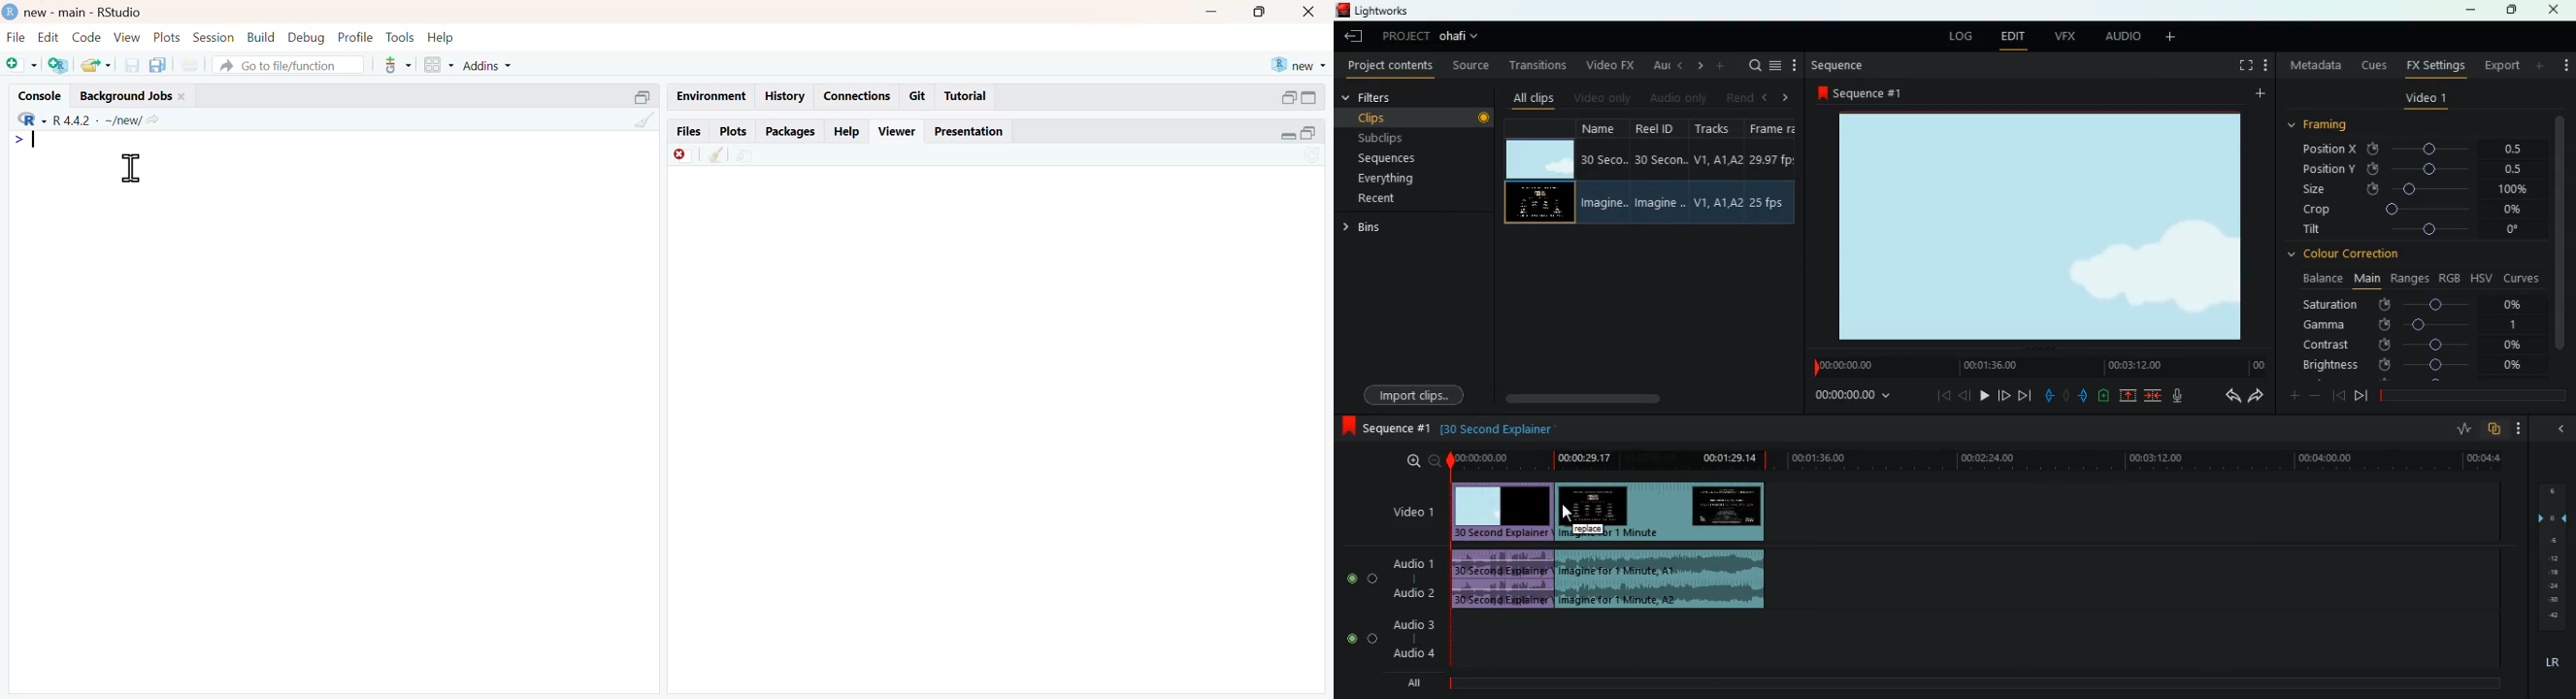 This screenshot has width=2576, height=700. What do you see at coordinates (492, 65) in the screenshot?
I see `addins` at bounding box center [492, 65].